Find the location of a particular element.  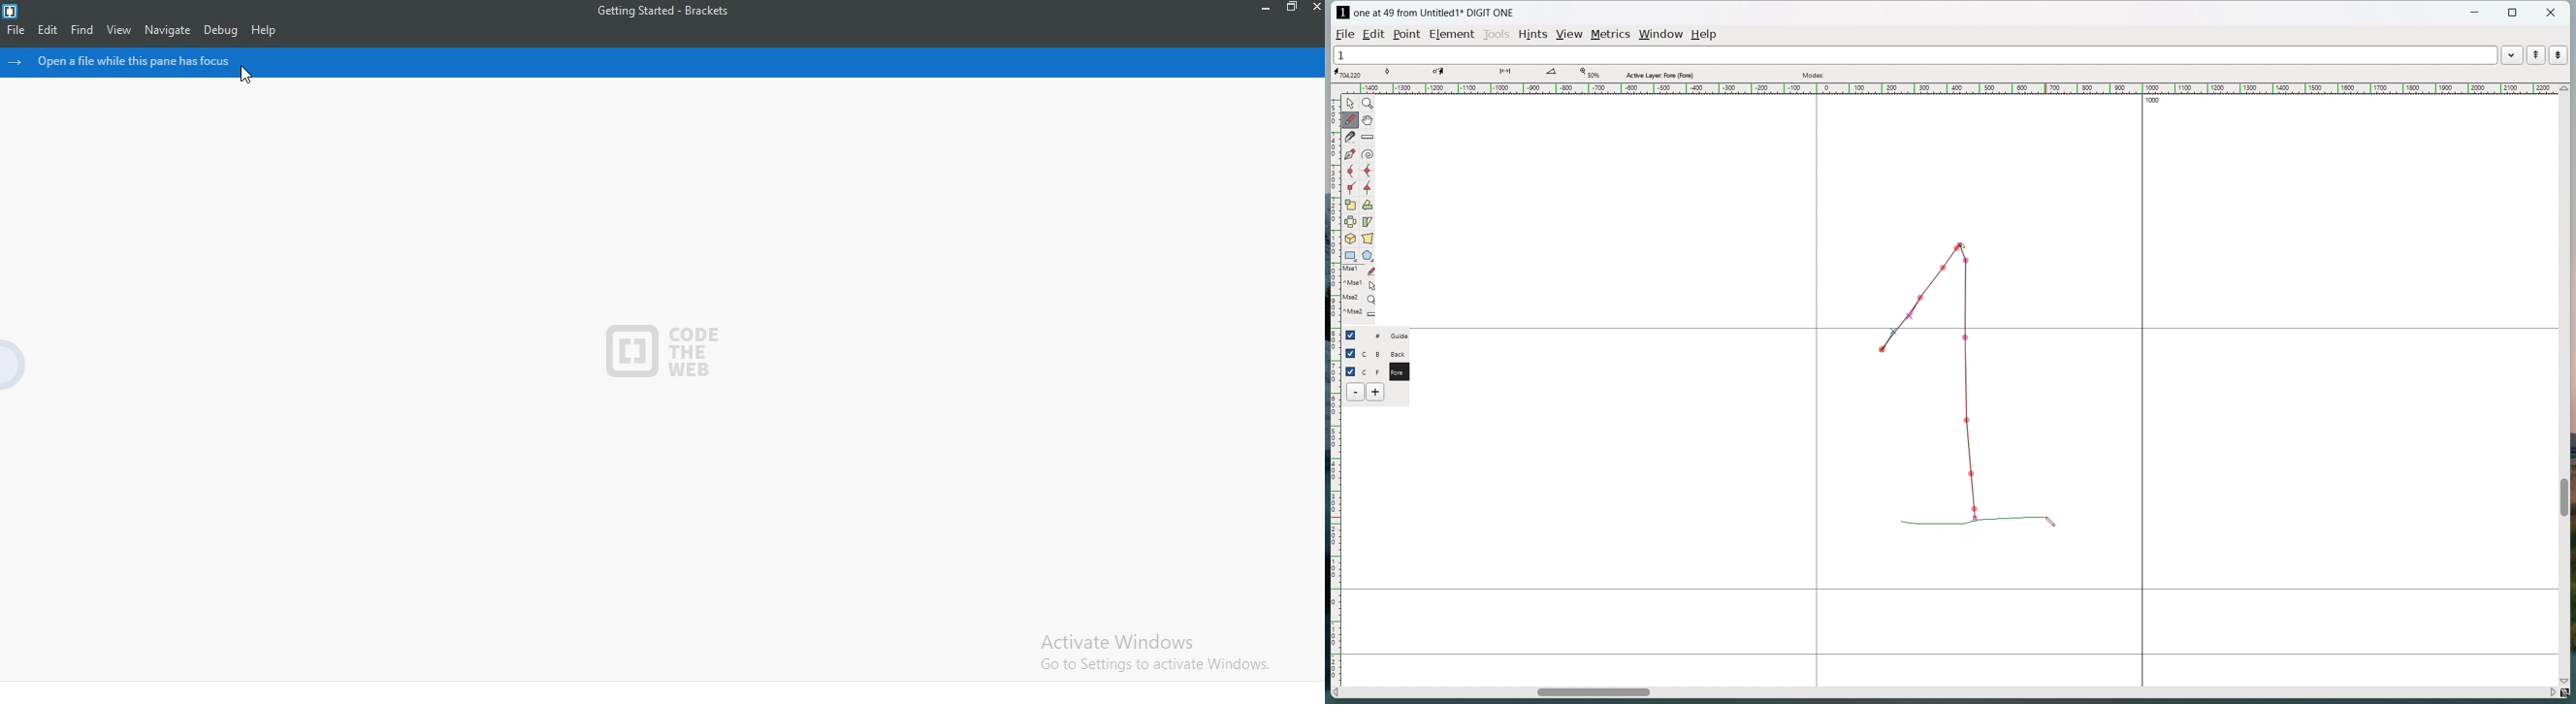

code editor is located at coordinates (662, 392).